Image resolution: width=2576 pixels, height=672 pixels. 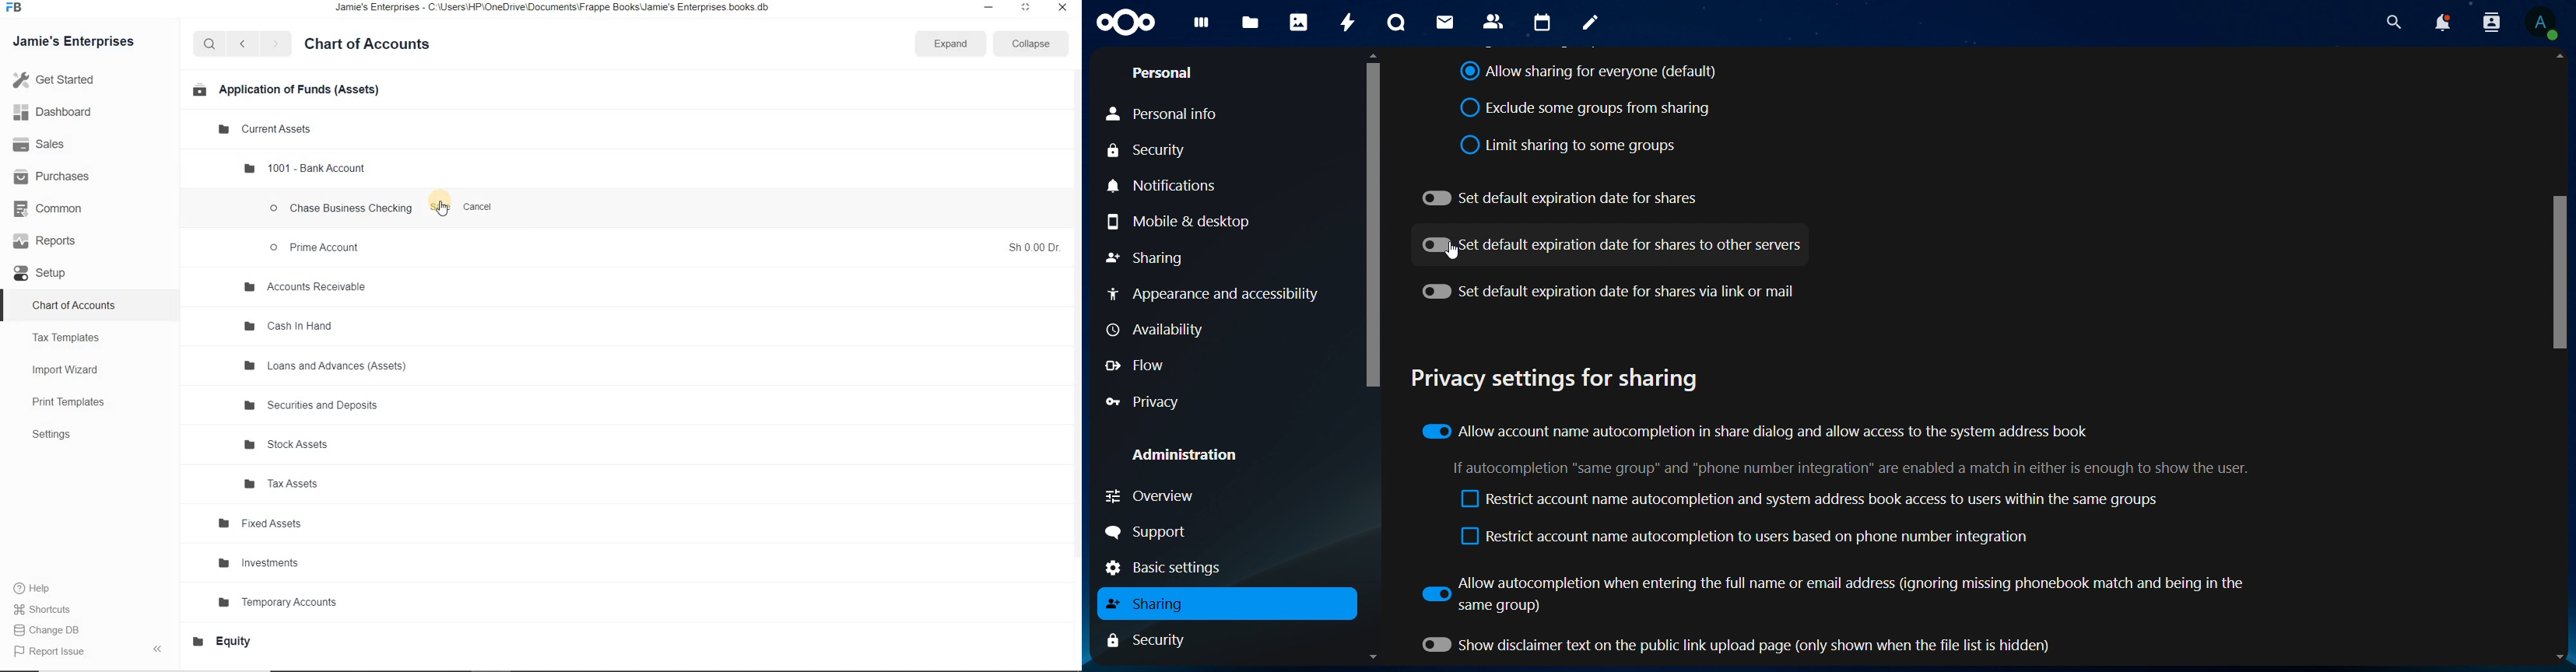 I want to click on Scrollbar, so click(x=2560, y=359).